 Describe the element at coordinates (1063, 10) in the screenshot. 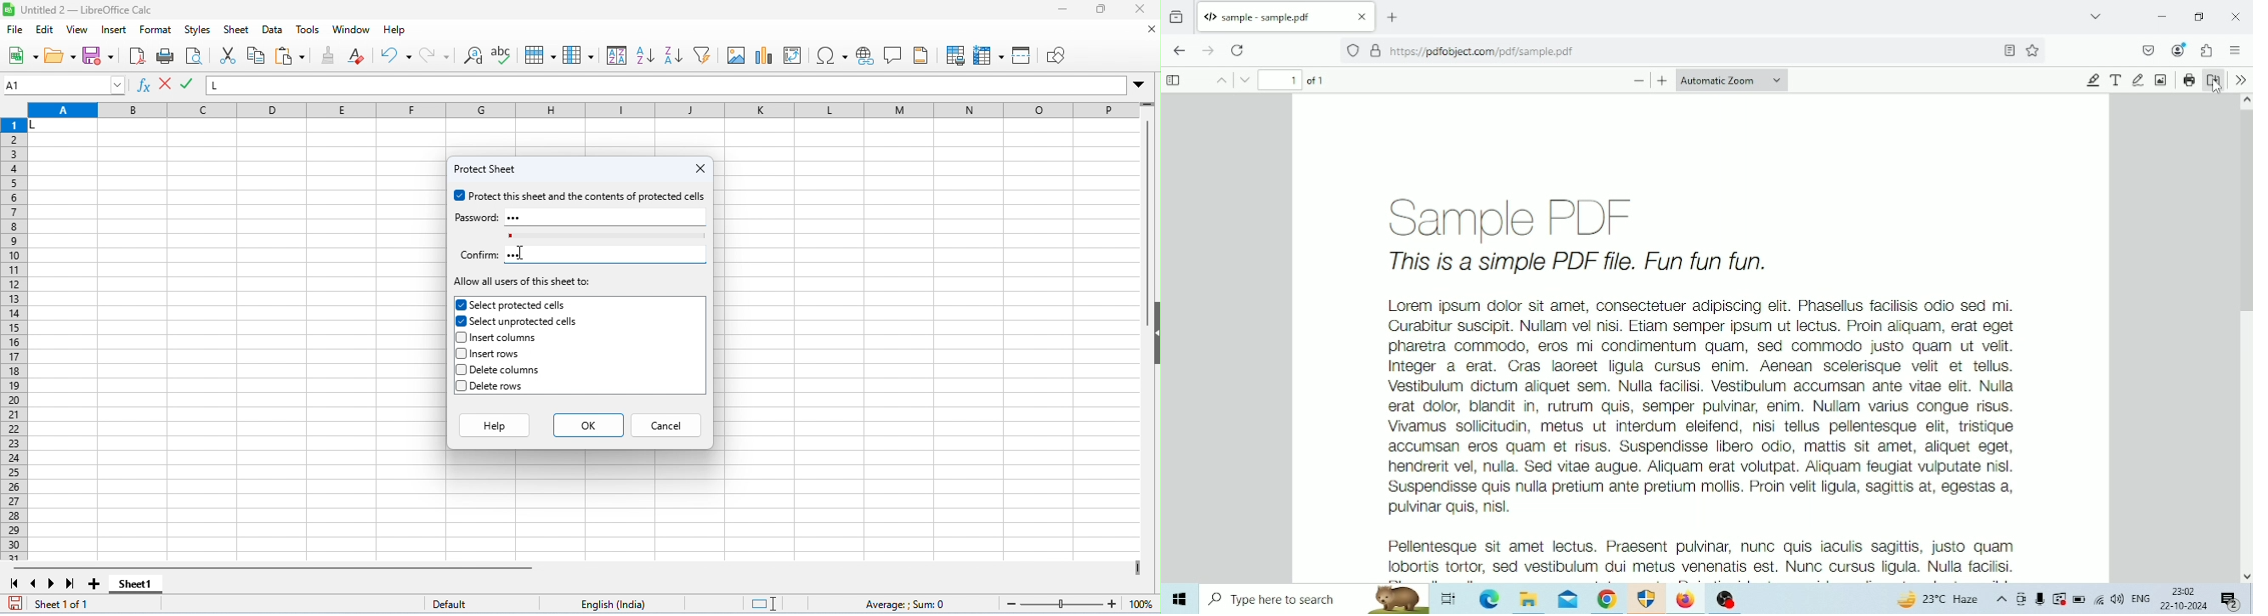

I see `minimize` at that location.